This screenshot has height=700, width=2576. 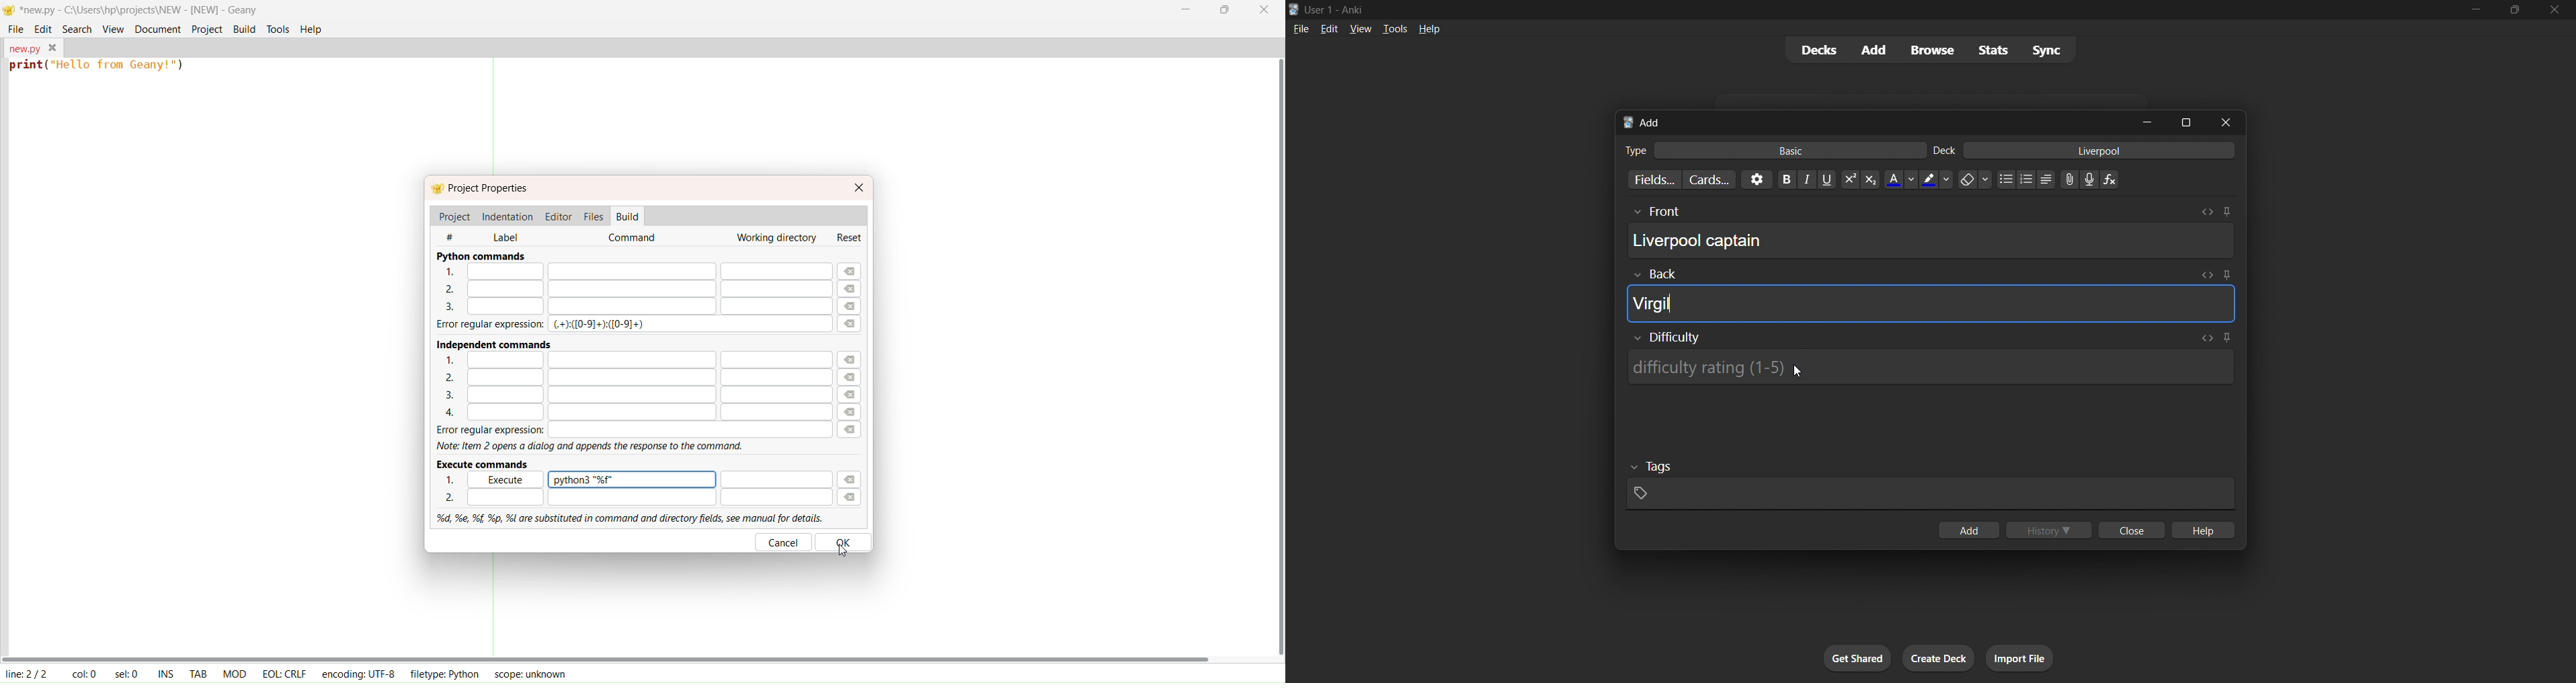 What do you see at coordinates (1807, 179) in the screenshot?
I see `Italics` at bounding box center [1807, 179].